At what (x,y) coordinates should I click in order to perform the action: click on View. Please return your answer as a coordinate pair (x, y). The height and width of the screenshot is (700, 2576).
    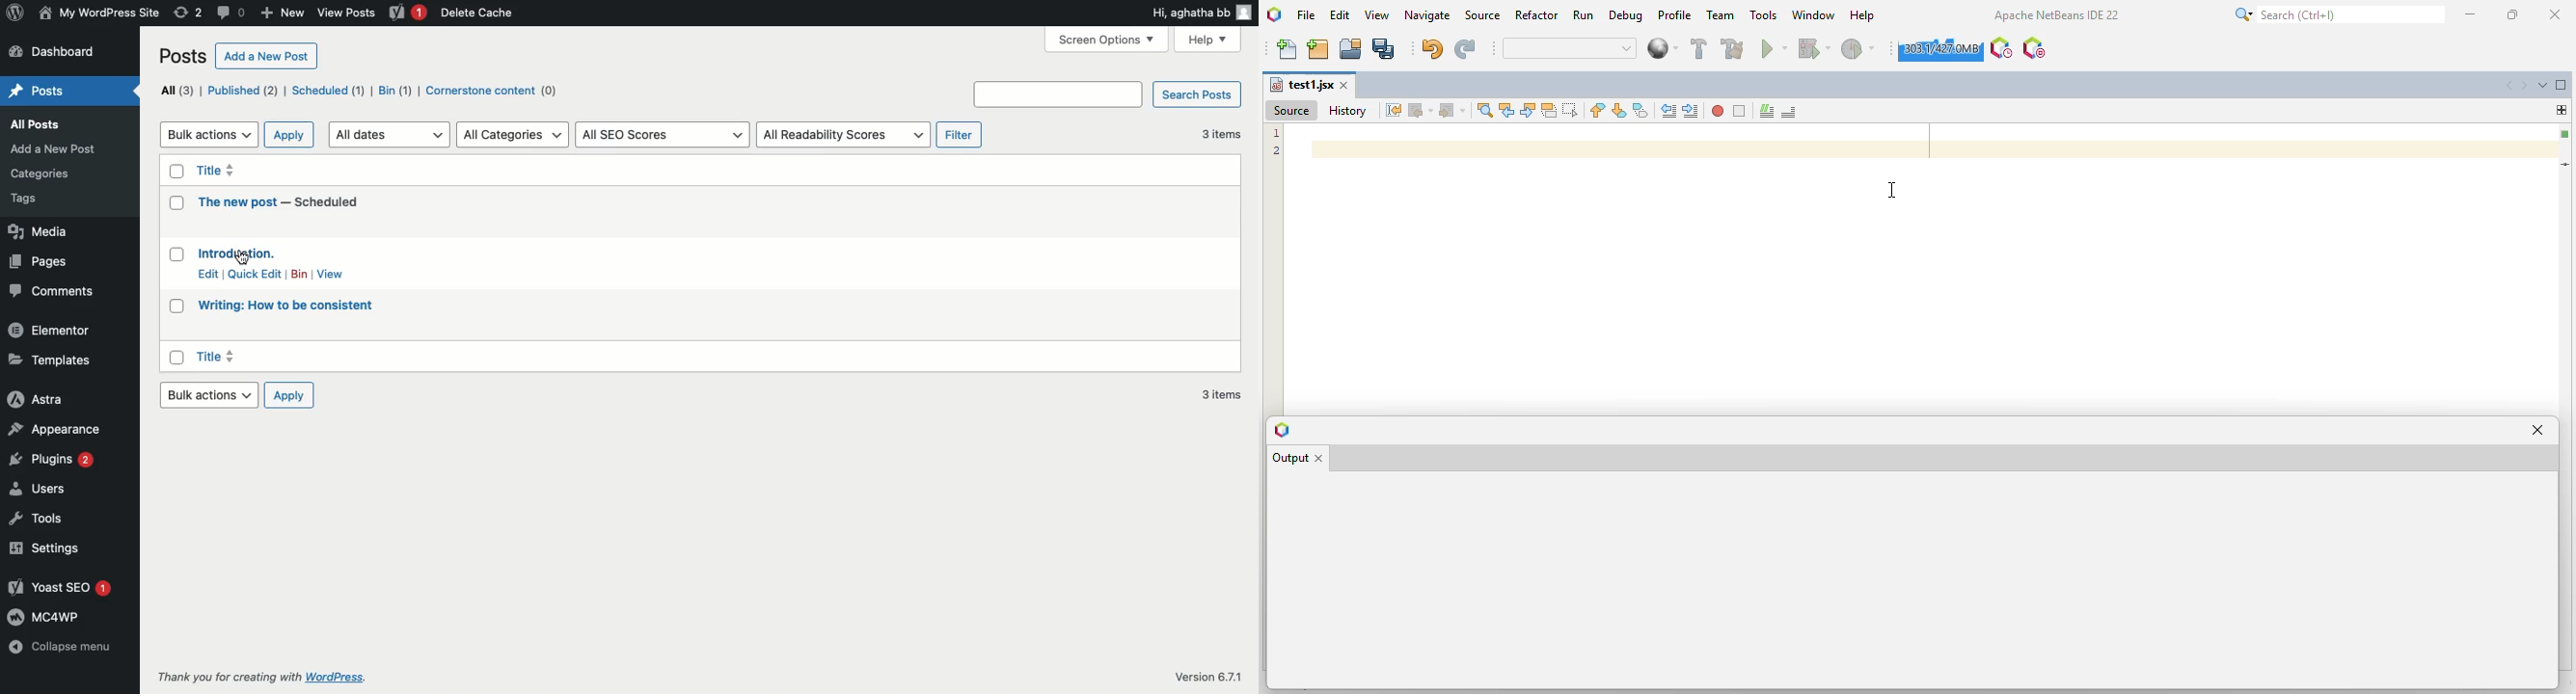
    Looking at the image, I should click on (332, 274).